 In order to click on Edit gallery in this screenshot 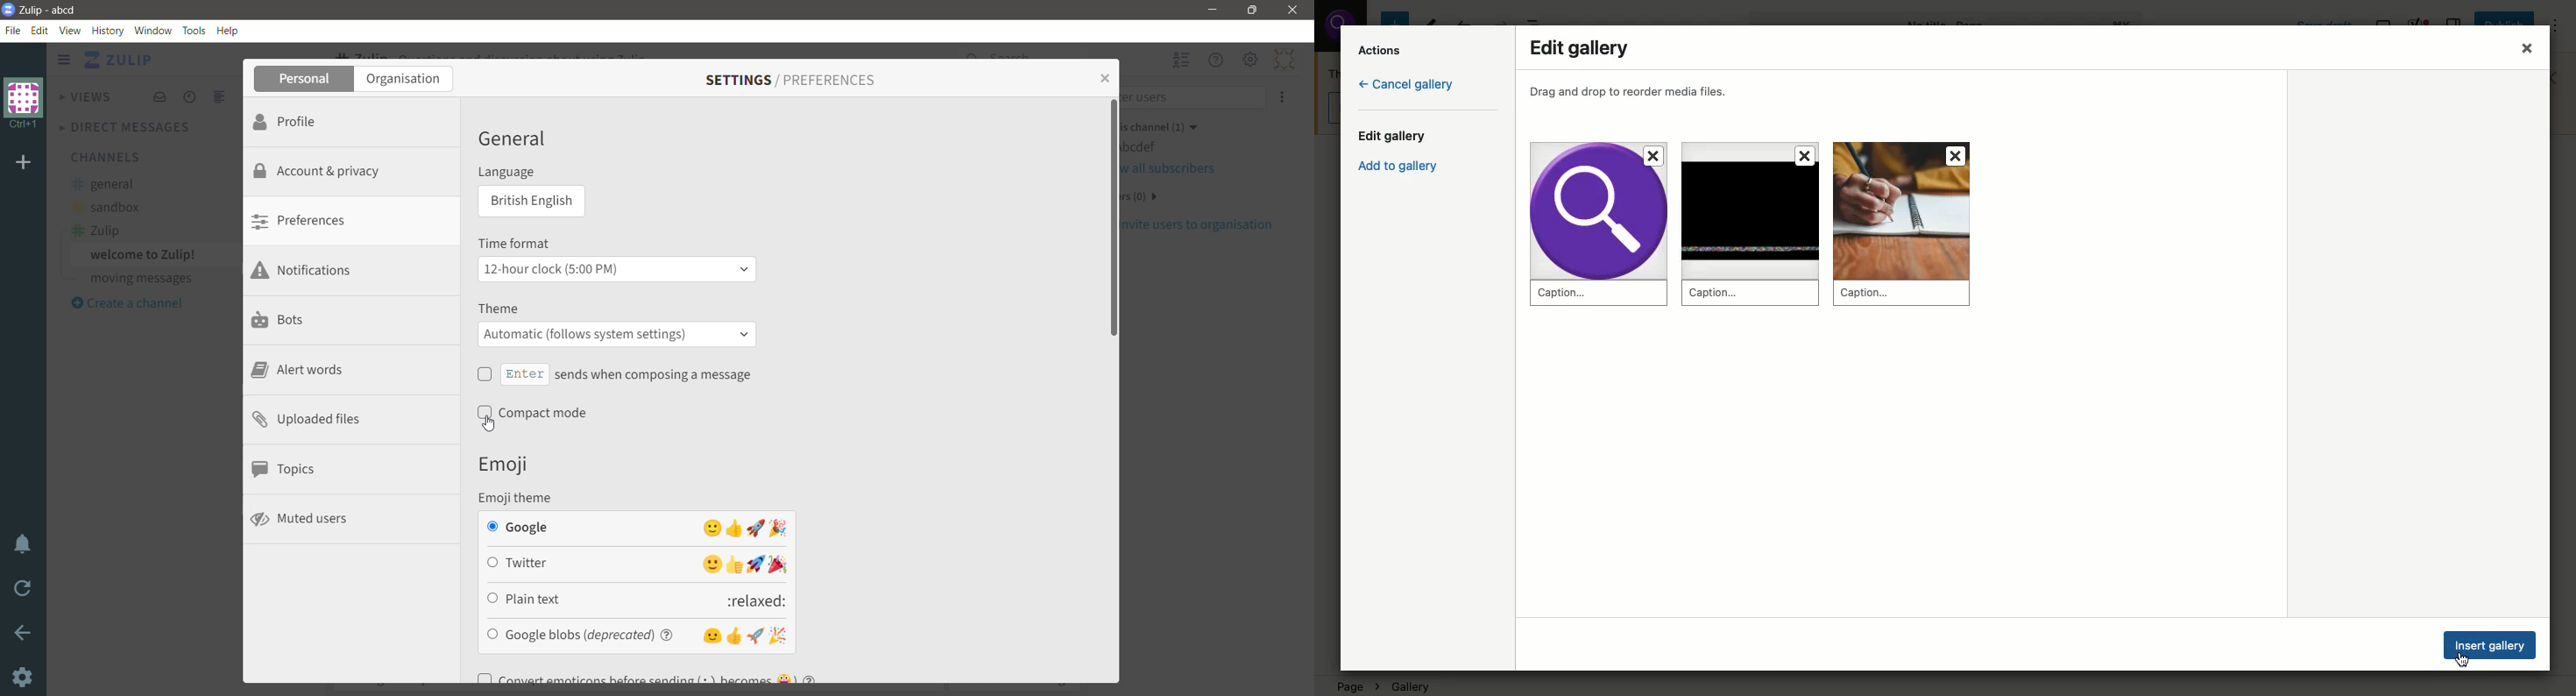, I will do `click(1397, 137)`.